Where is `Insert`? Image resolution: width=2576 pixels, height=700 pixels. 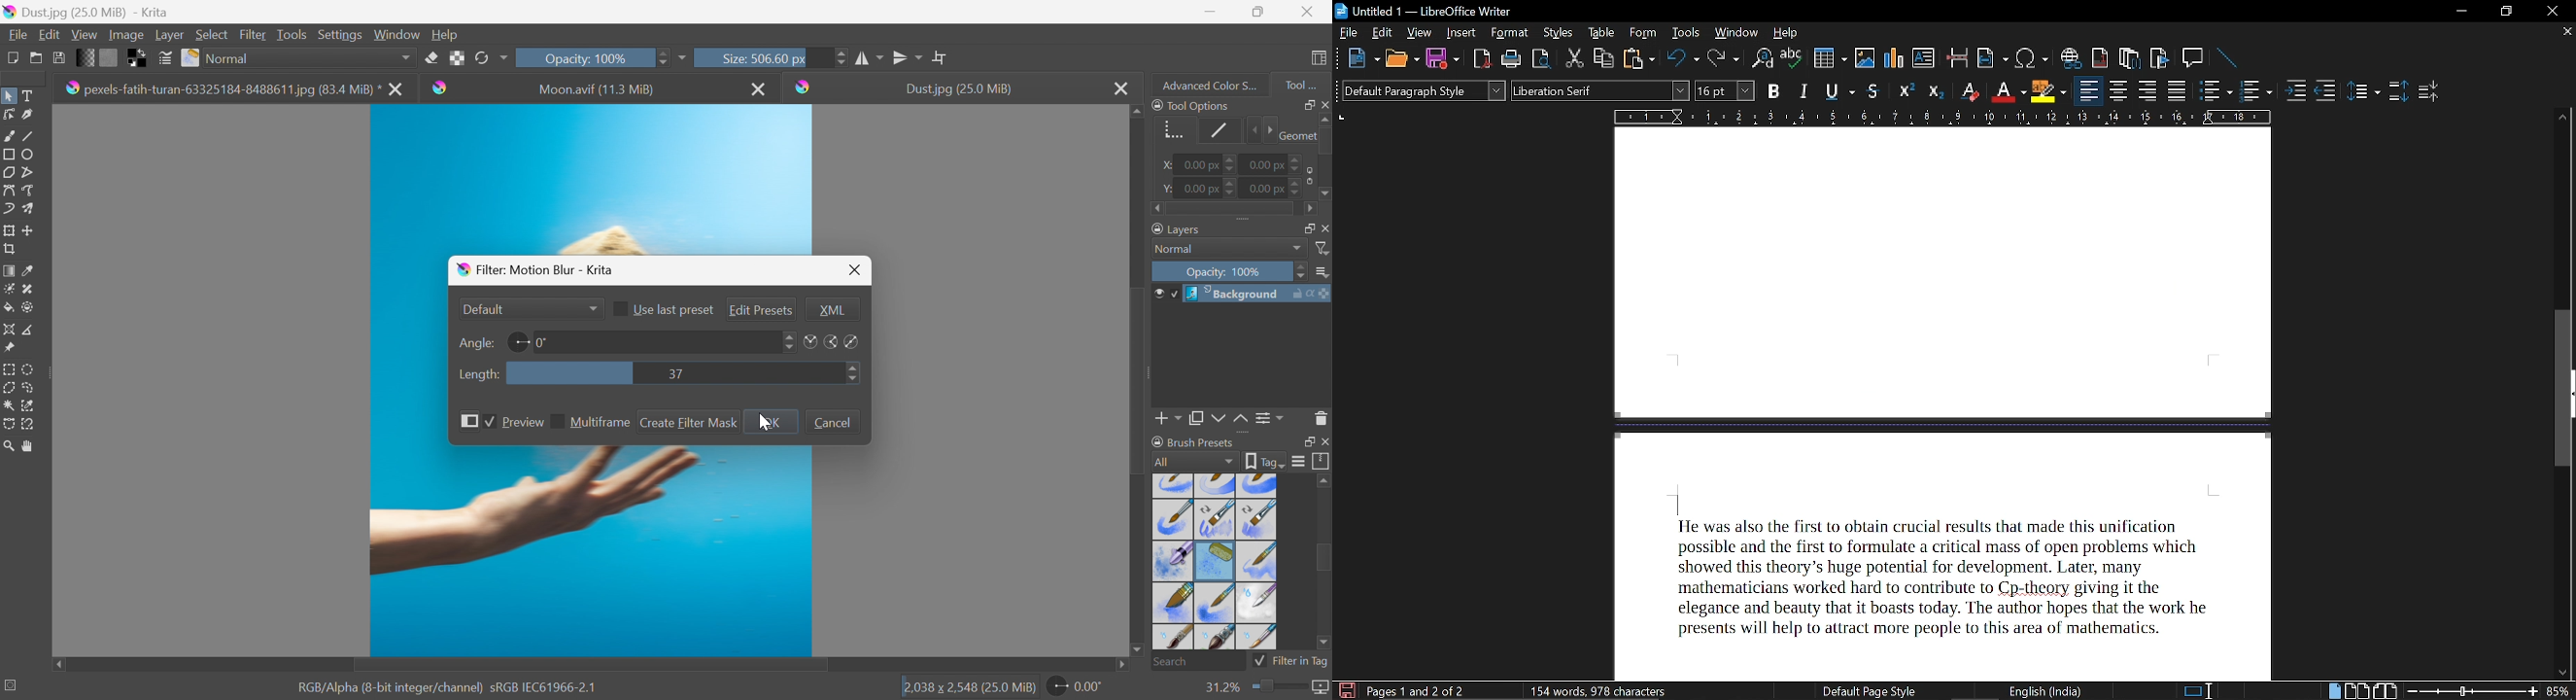 Insert is located at coordinates (1461, 33).